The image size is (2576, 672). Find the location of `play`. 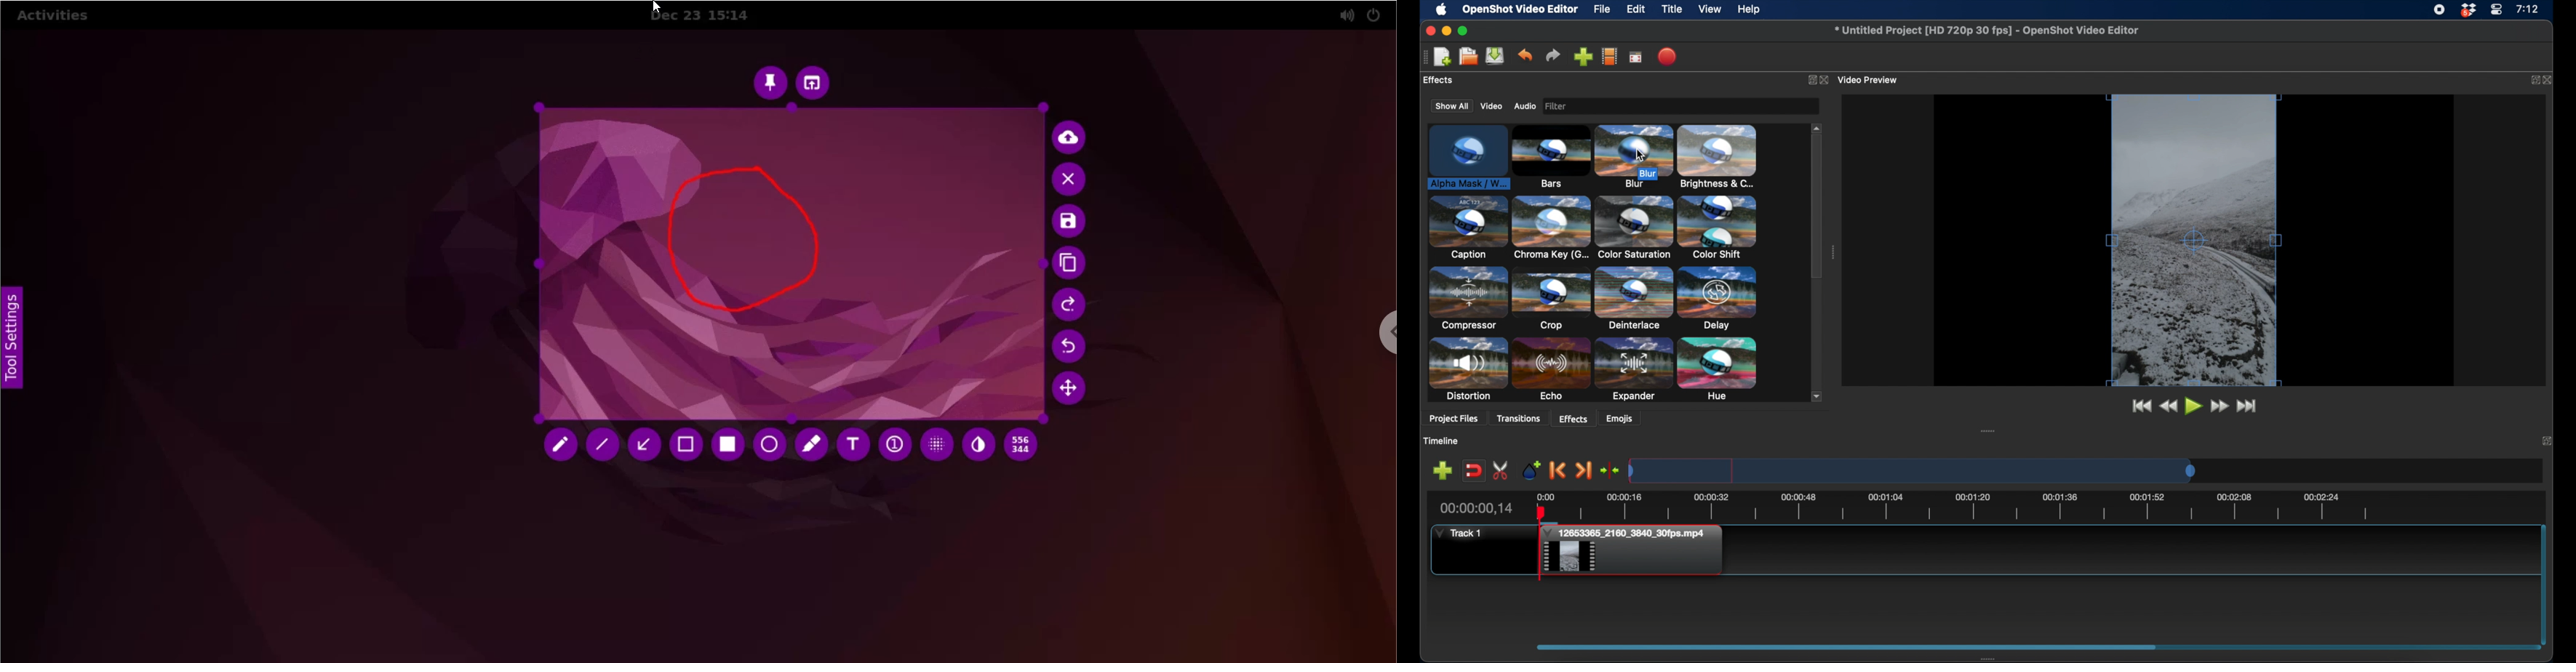

play is located at coordinates (2194, 408).